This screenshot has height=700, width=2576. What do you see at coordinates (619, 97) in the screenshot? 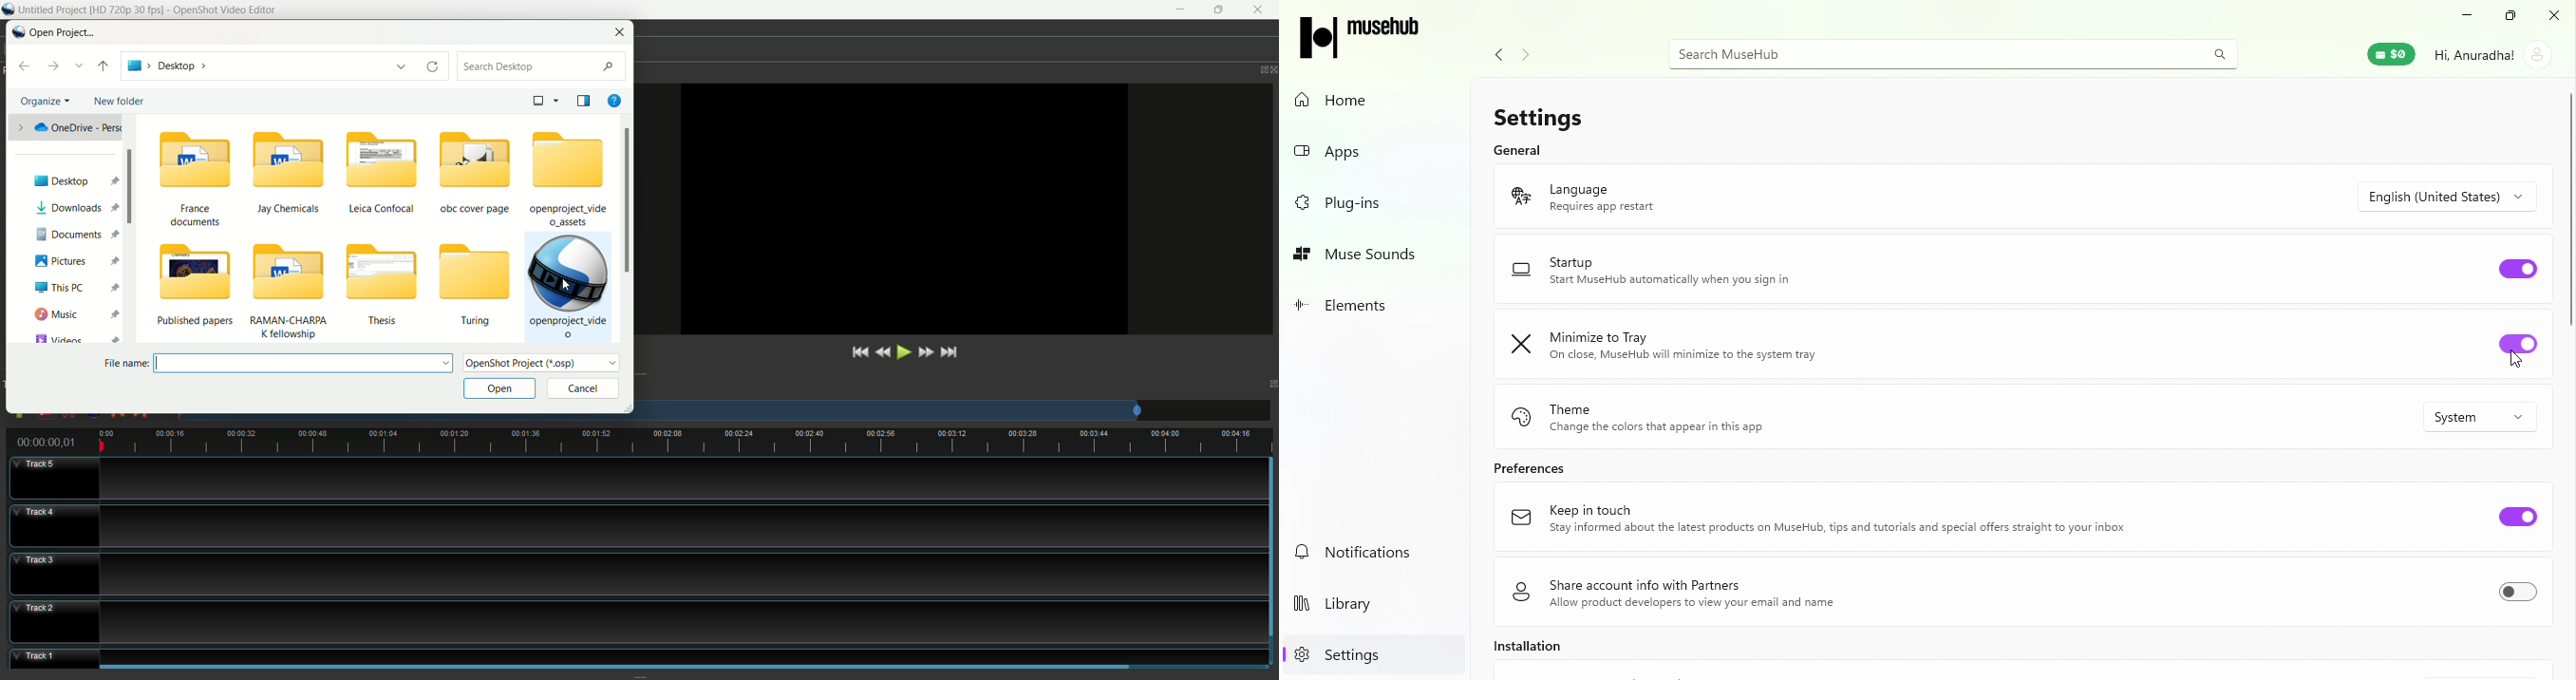
I see `info` at bounding box center [619, 97].